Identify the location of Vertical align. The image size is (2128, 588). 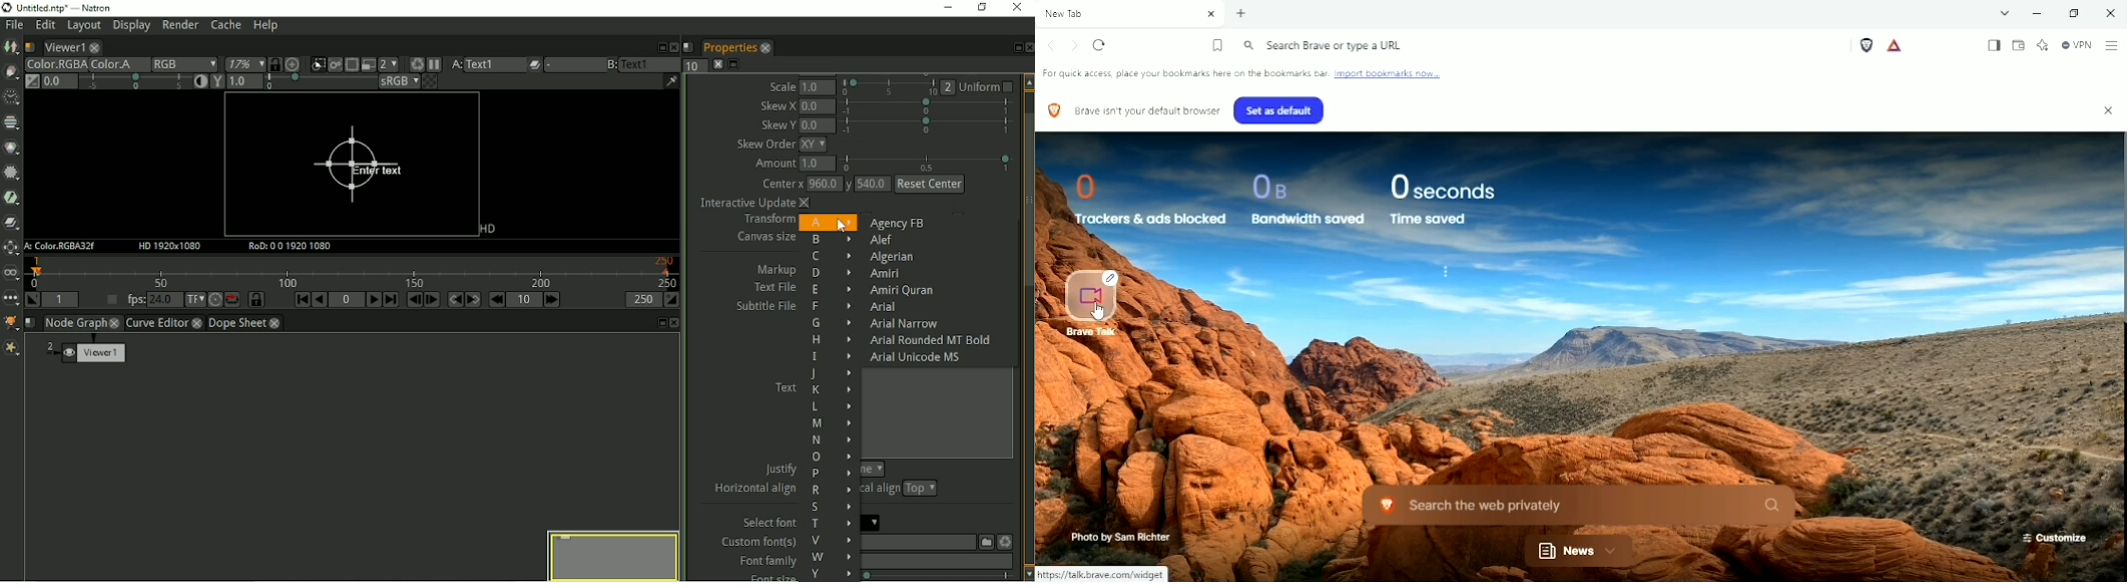
(882, 490).